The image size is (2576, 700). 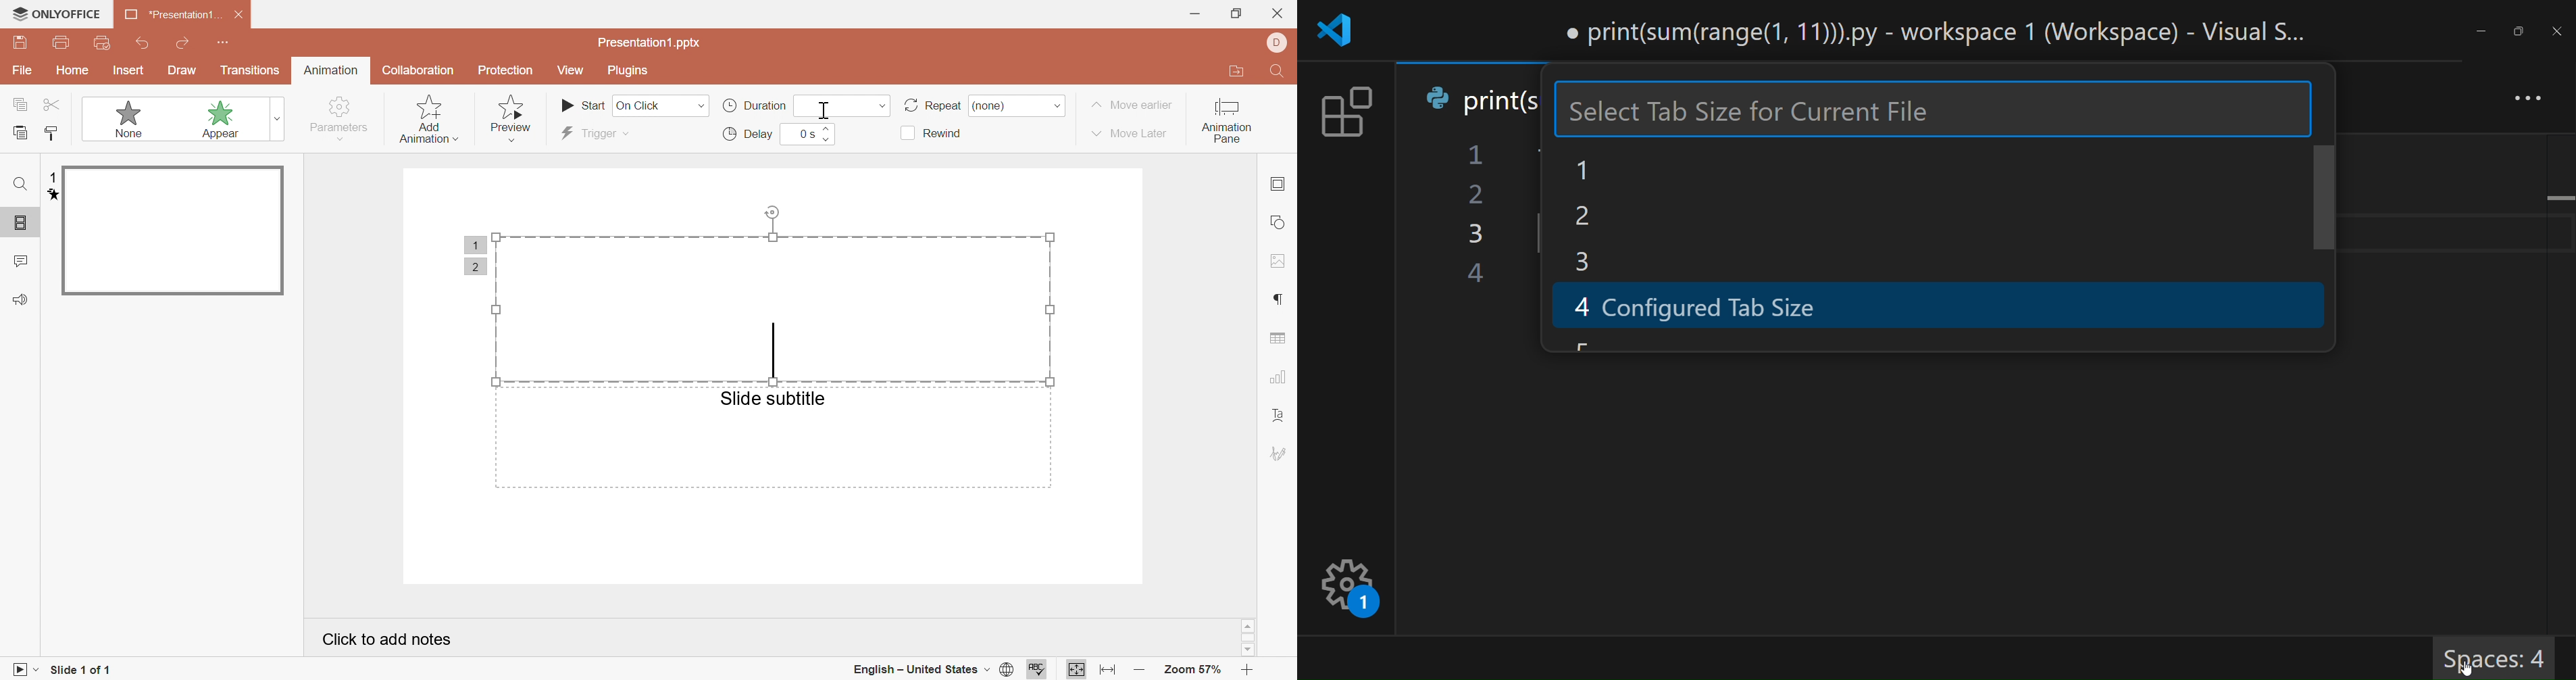 I want to click on copy, so click(x=20, y=103).